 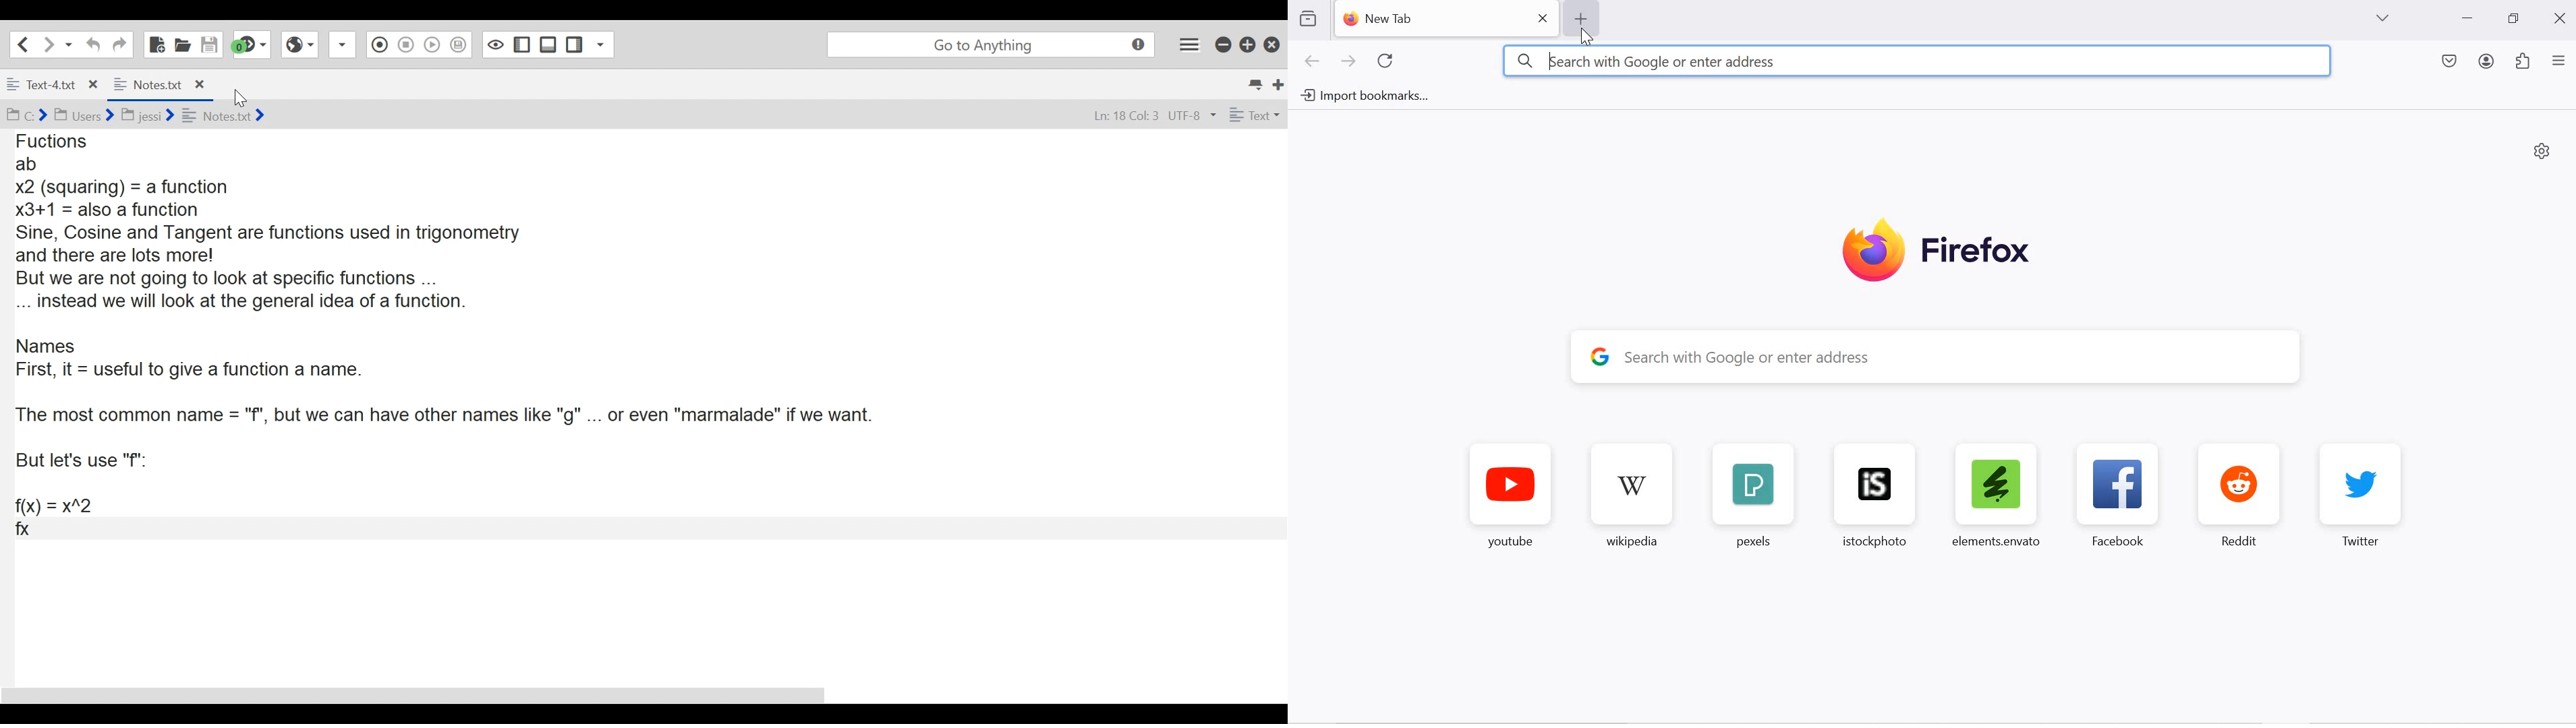 I want to click on view recent browsing across devices and windows, so click(x=1307, y=18).